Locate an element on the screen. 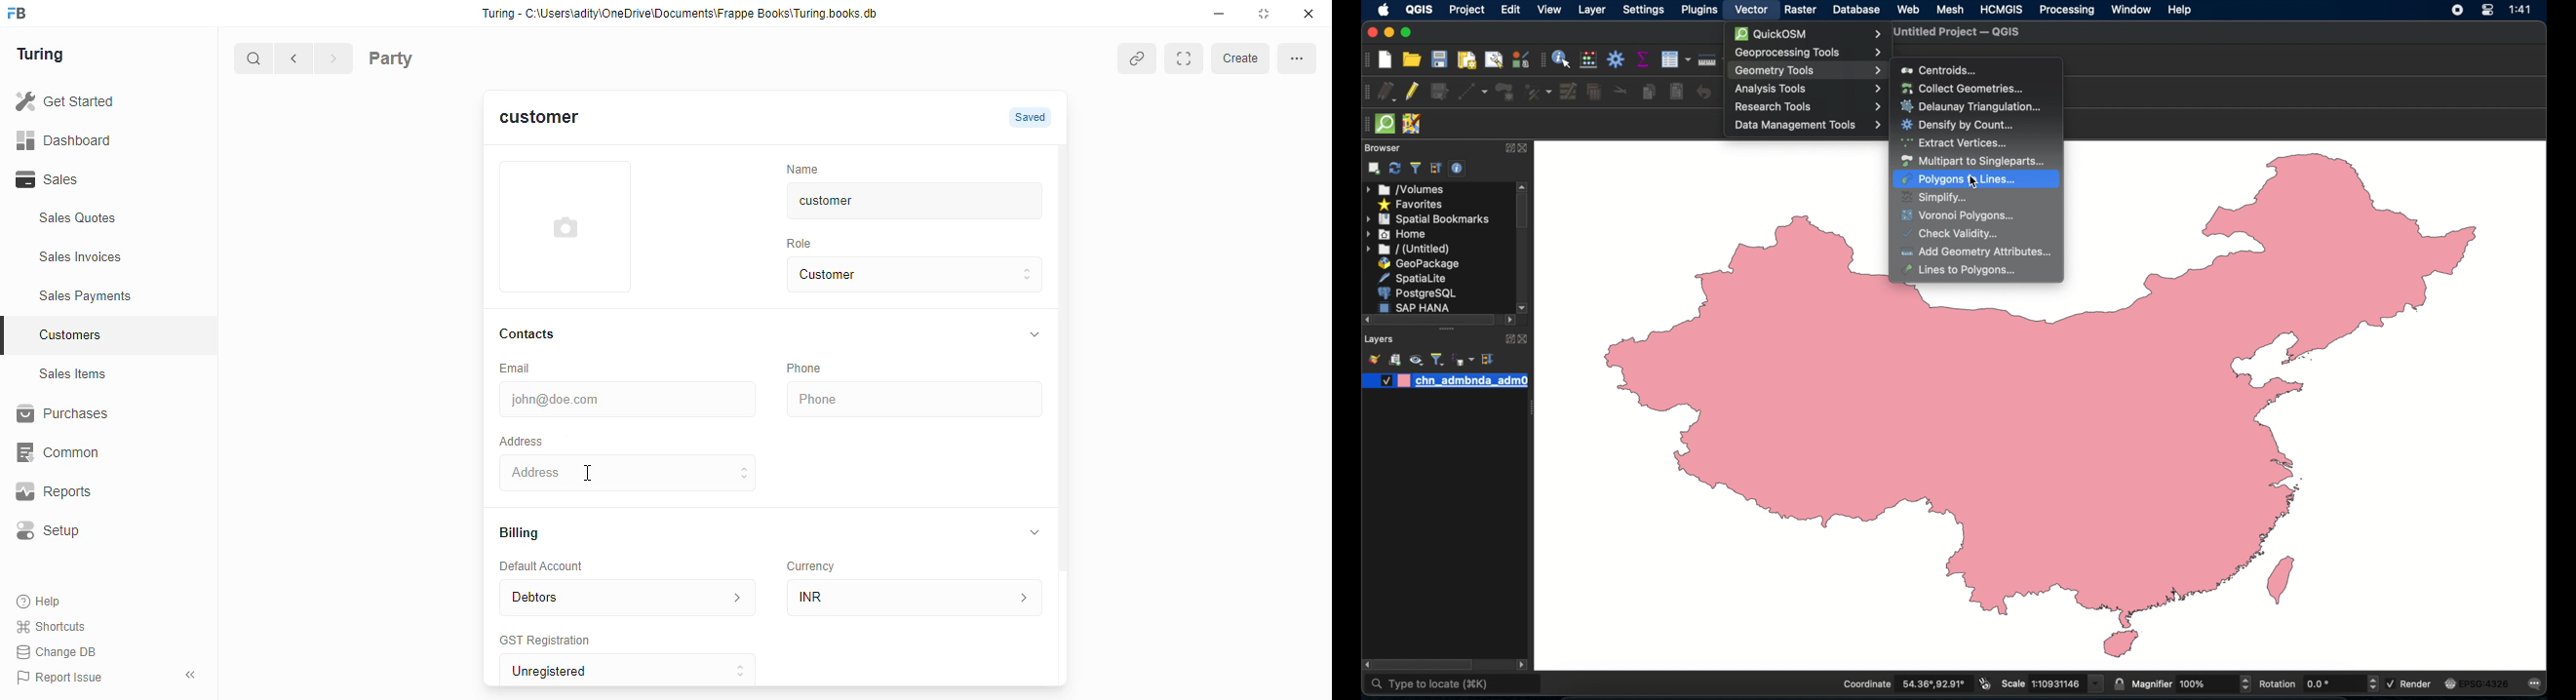  scroll right arrow is located at coordinates (1364, 664).